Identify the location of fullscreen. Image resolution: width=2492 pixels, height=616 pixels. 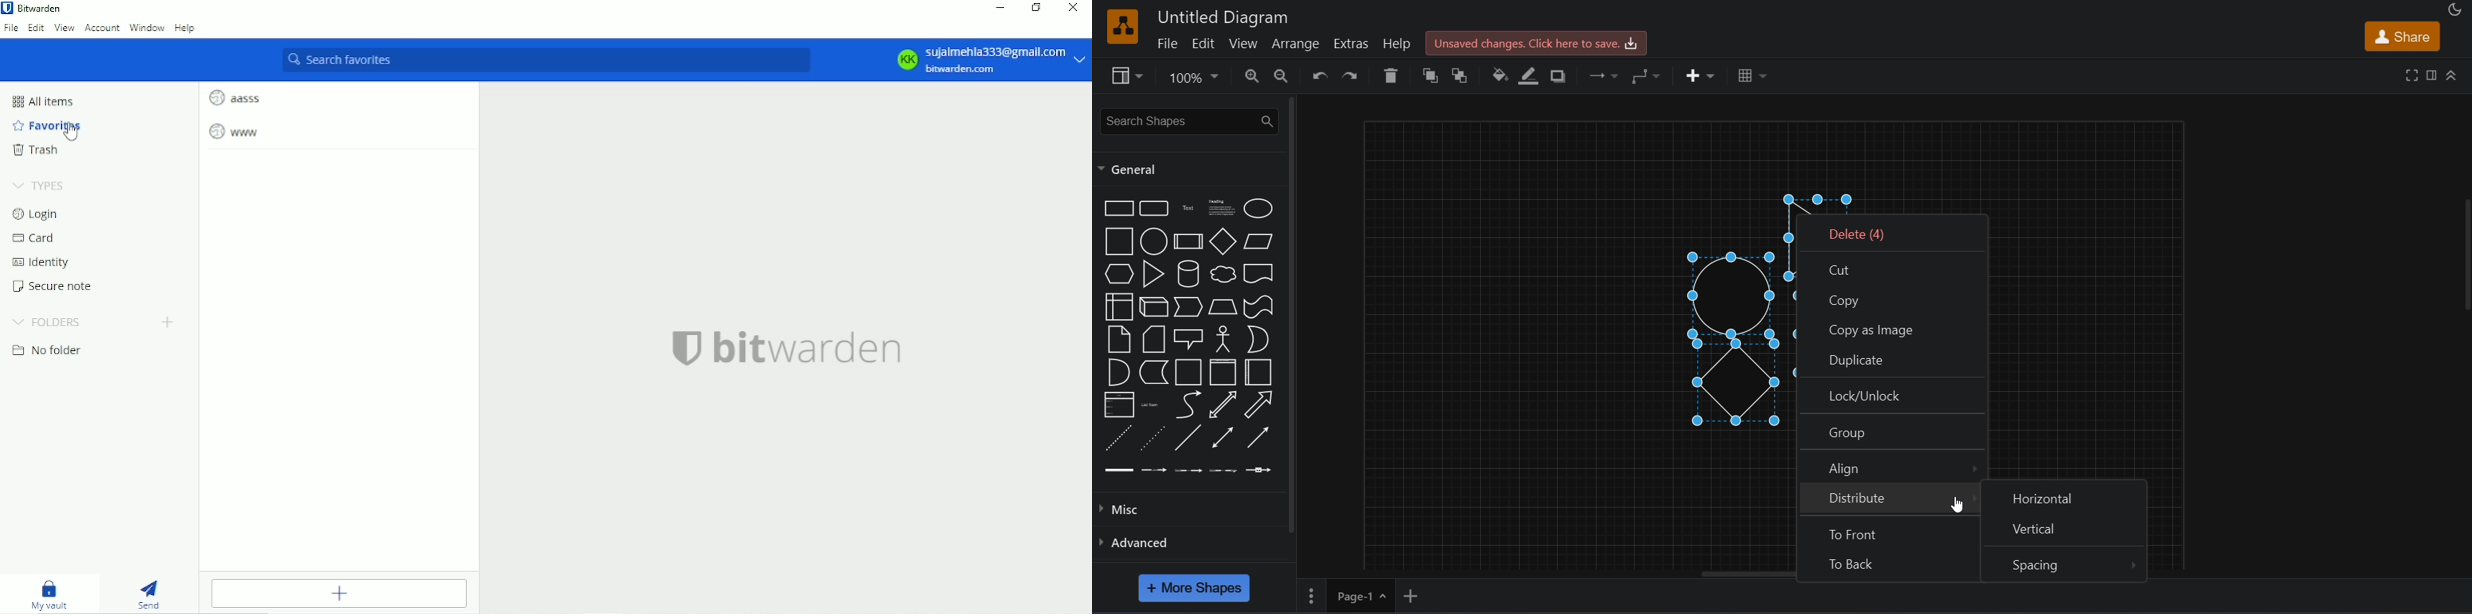
(2410, 75).